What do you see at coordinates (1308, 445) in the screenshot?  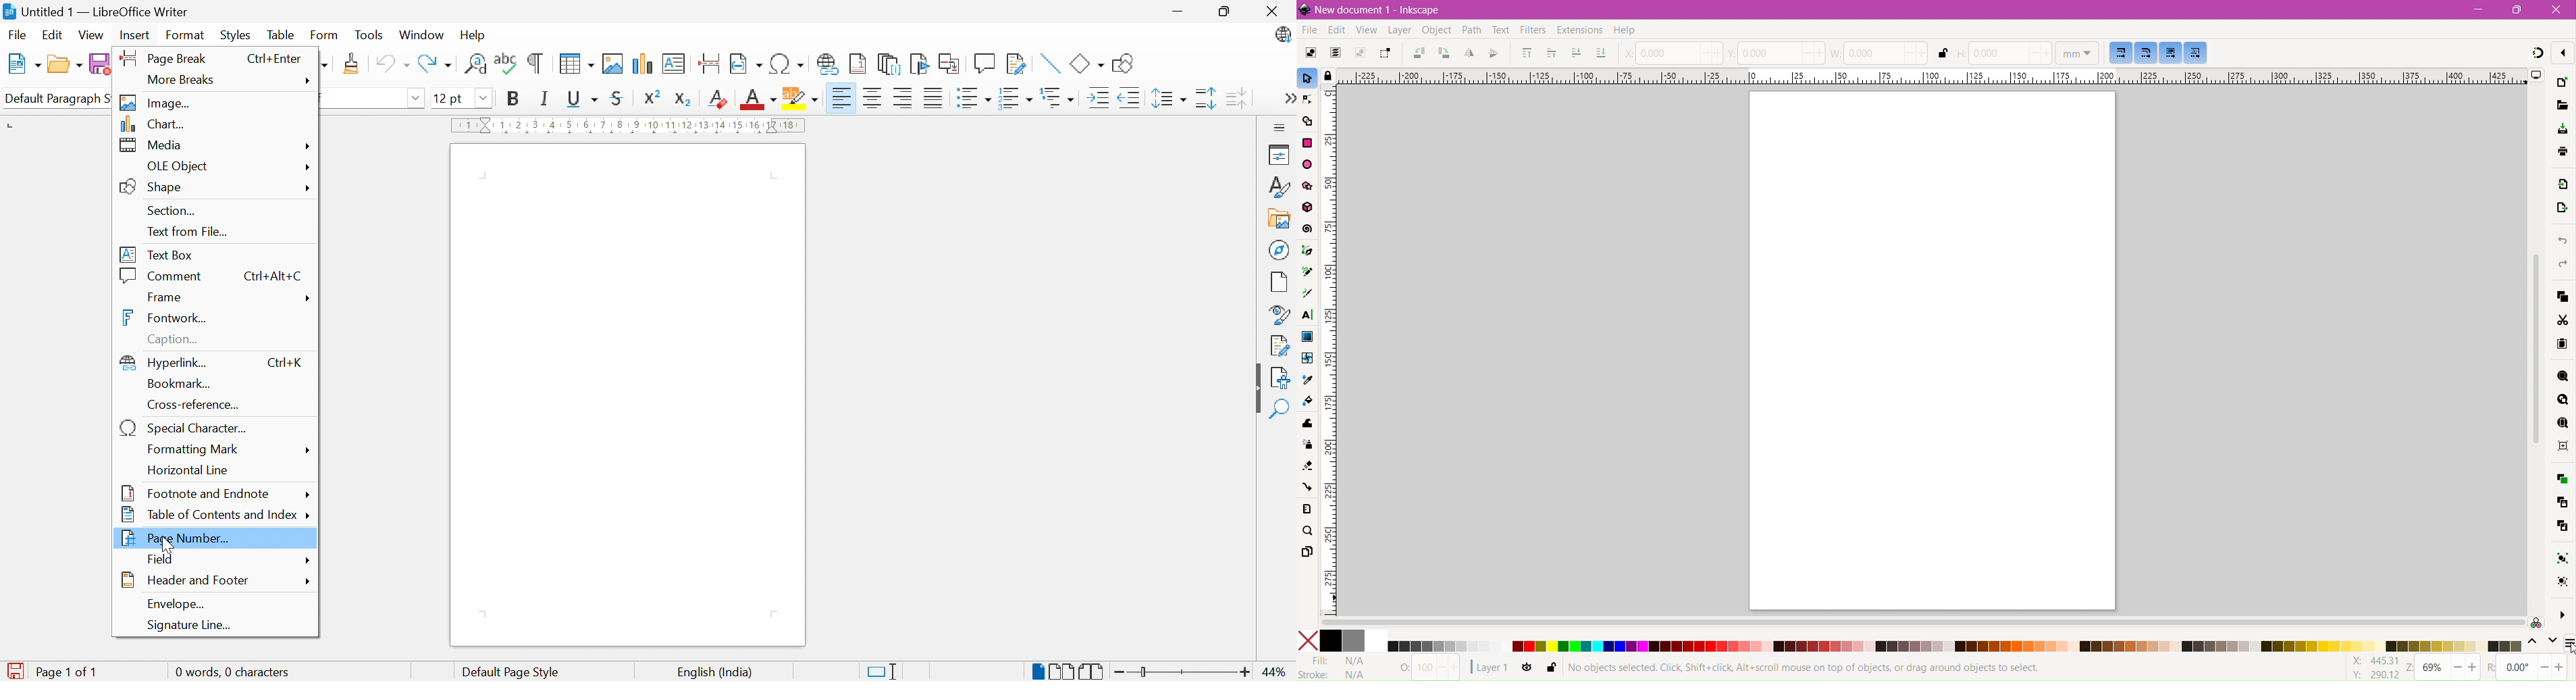 I see `Spray Tool` at bounding box center [1308, 445].